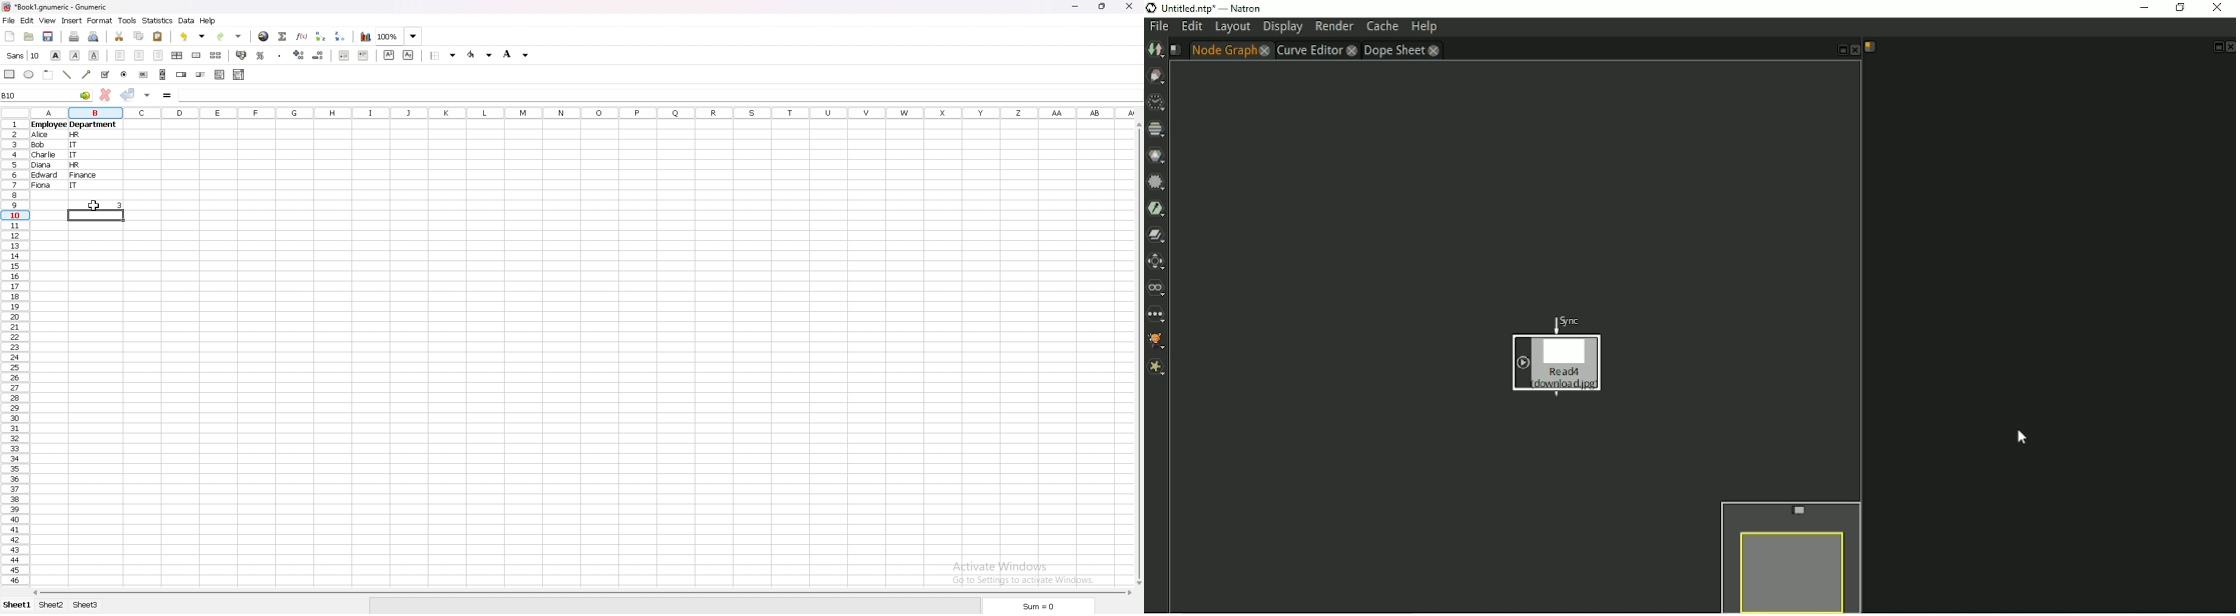 This screenshot has height=616, width=2240. What do you see at coordinates (1283, 28) in the screenshot?
I see `Display` at bounding box center [1283, 28].